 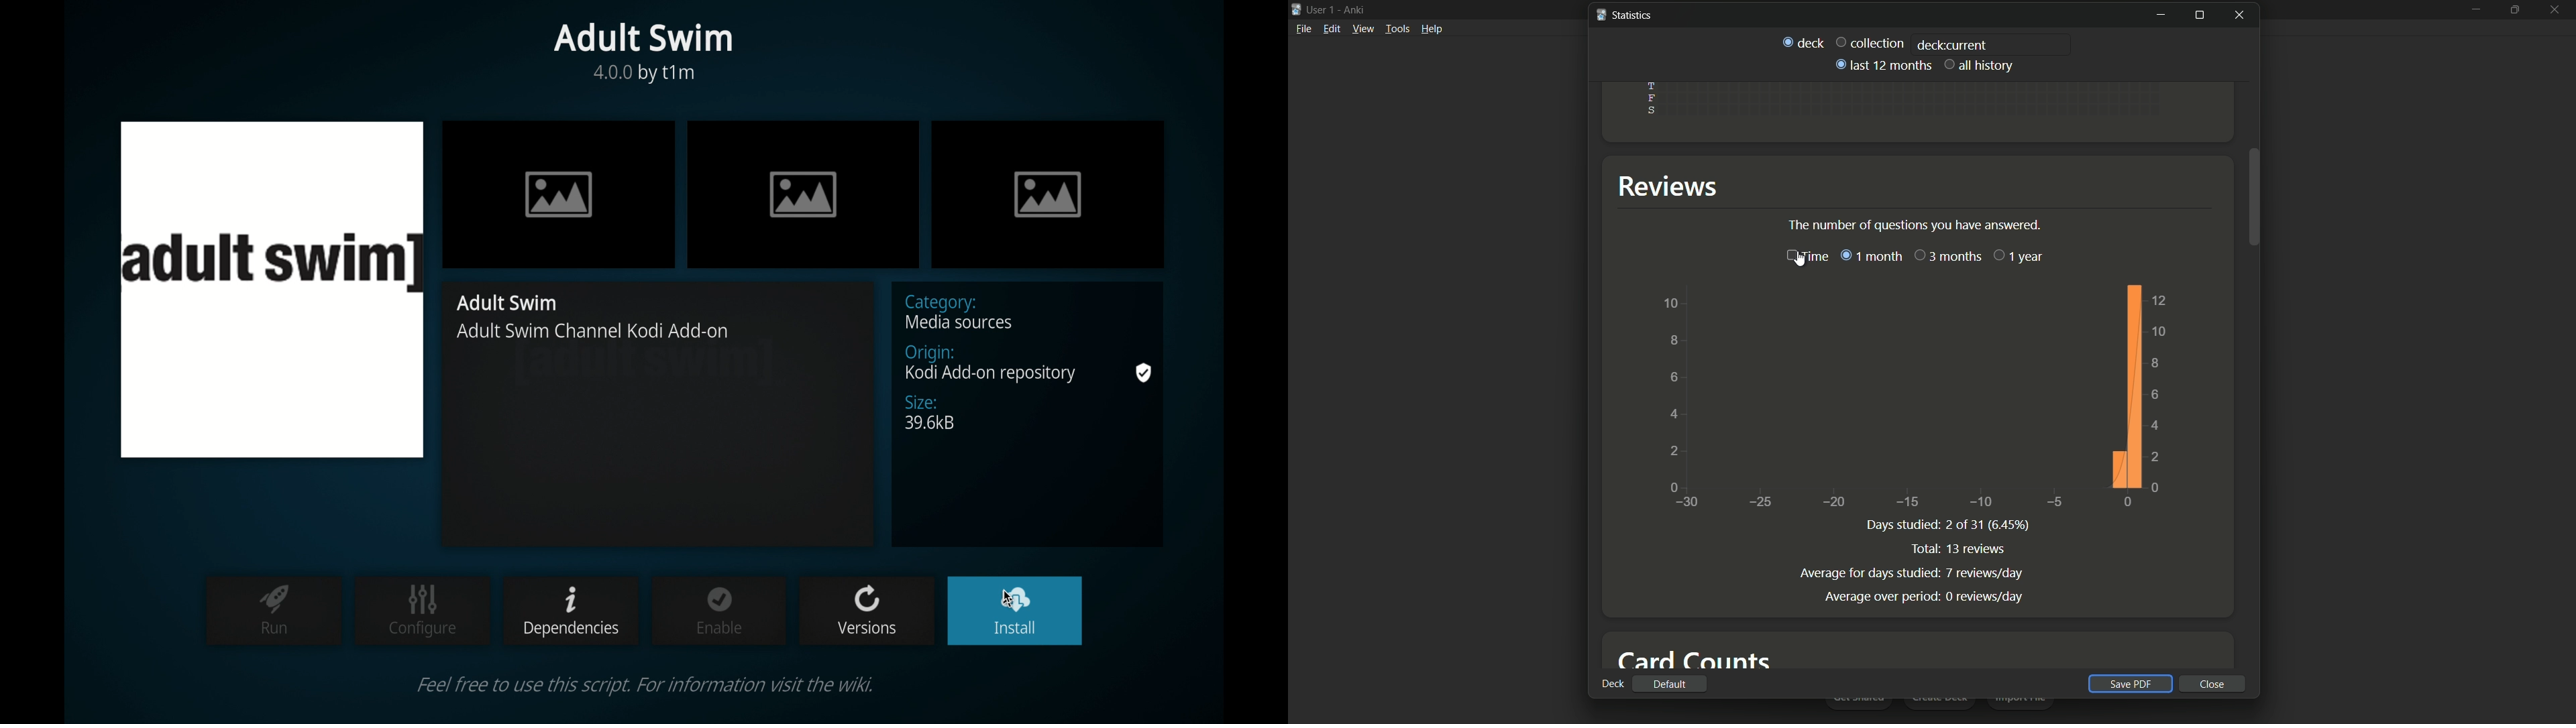 What do you see at coordinates (2557, 9) in the screenshot?
I see `close app` at bounding box center [2557, 9].